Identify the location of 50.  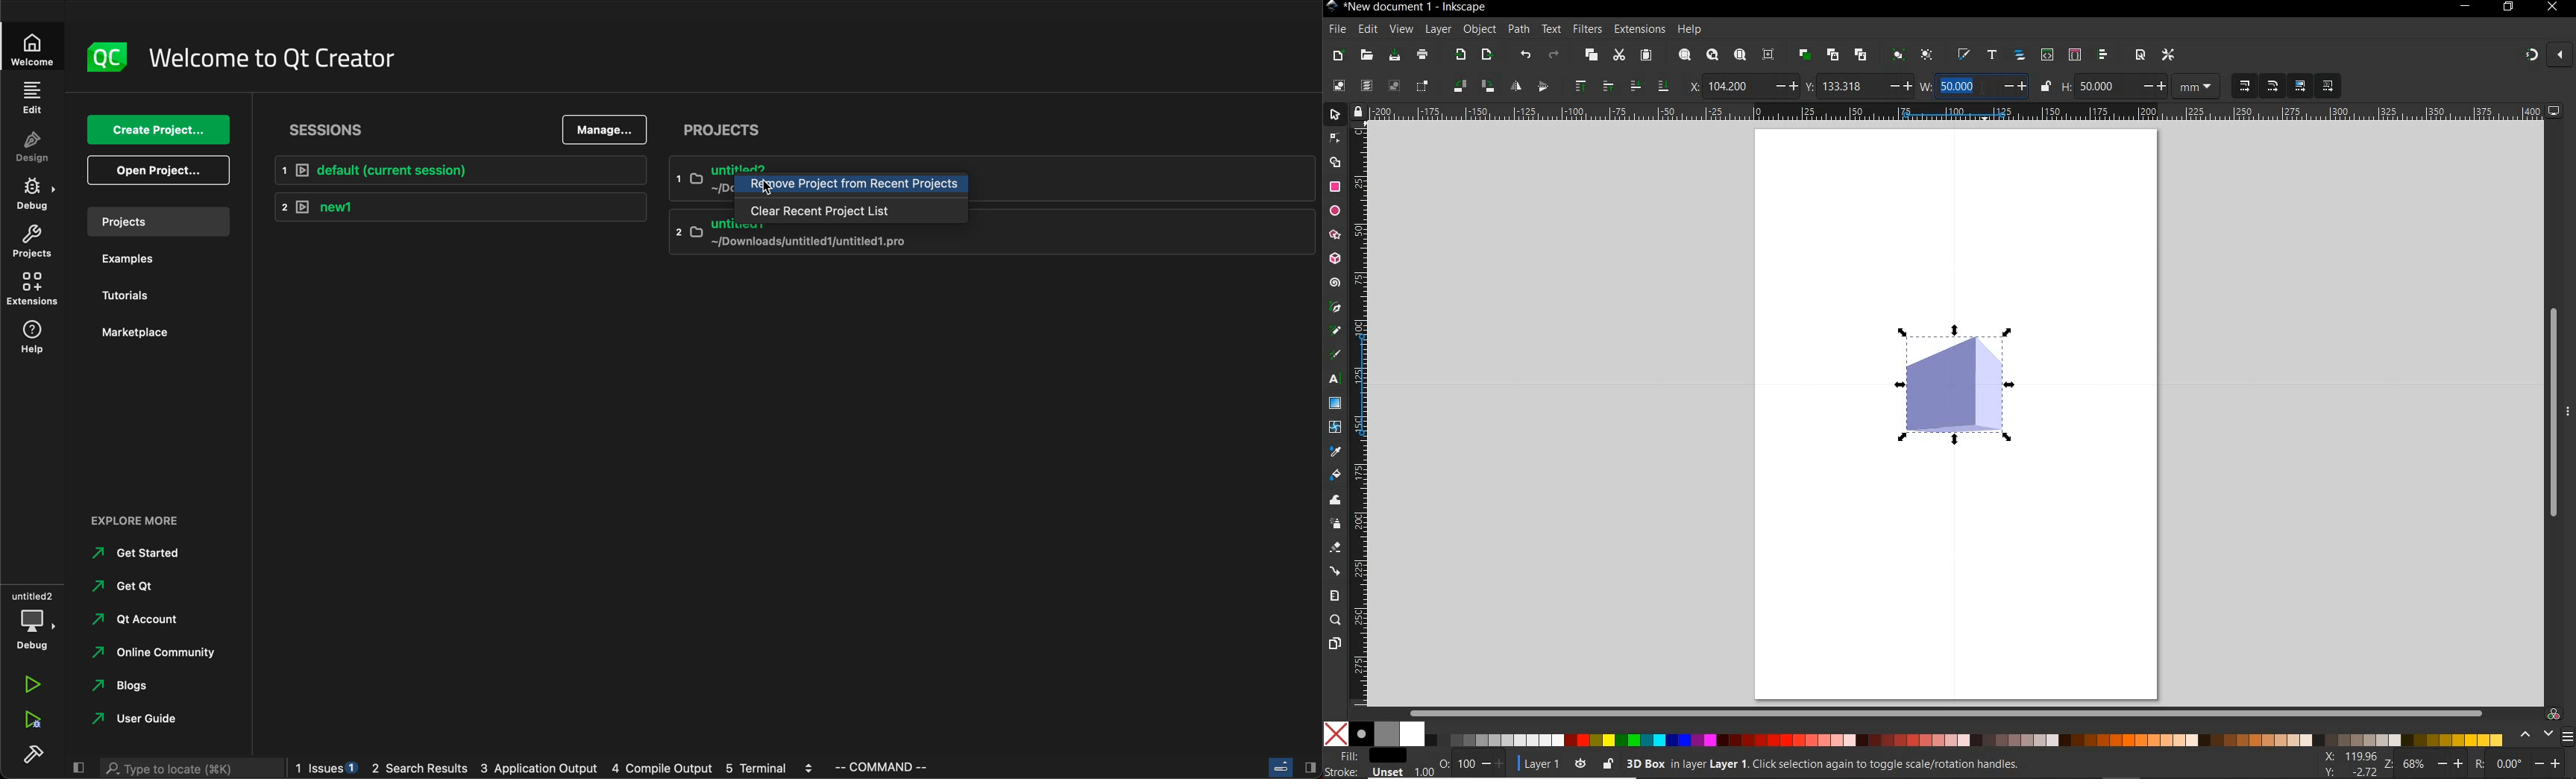
(1965, 86).